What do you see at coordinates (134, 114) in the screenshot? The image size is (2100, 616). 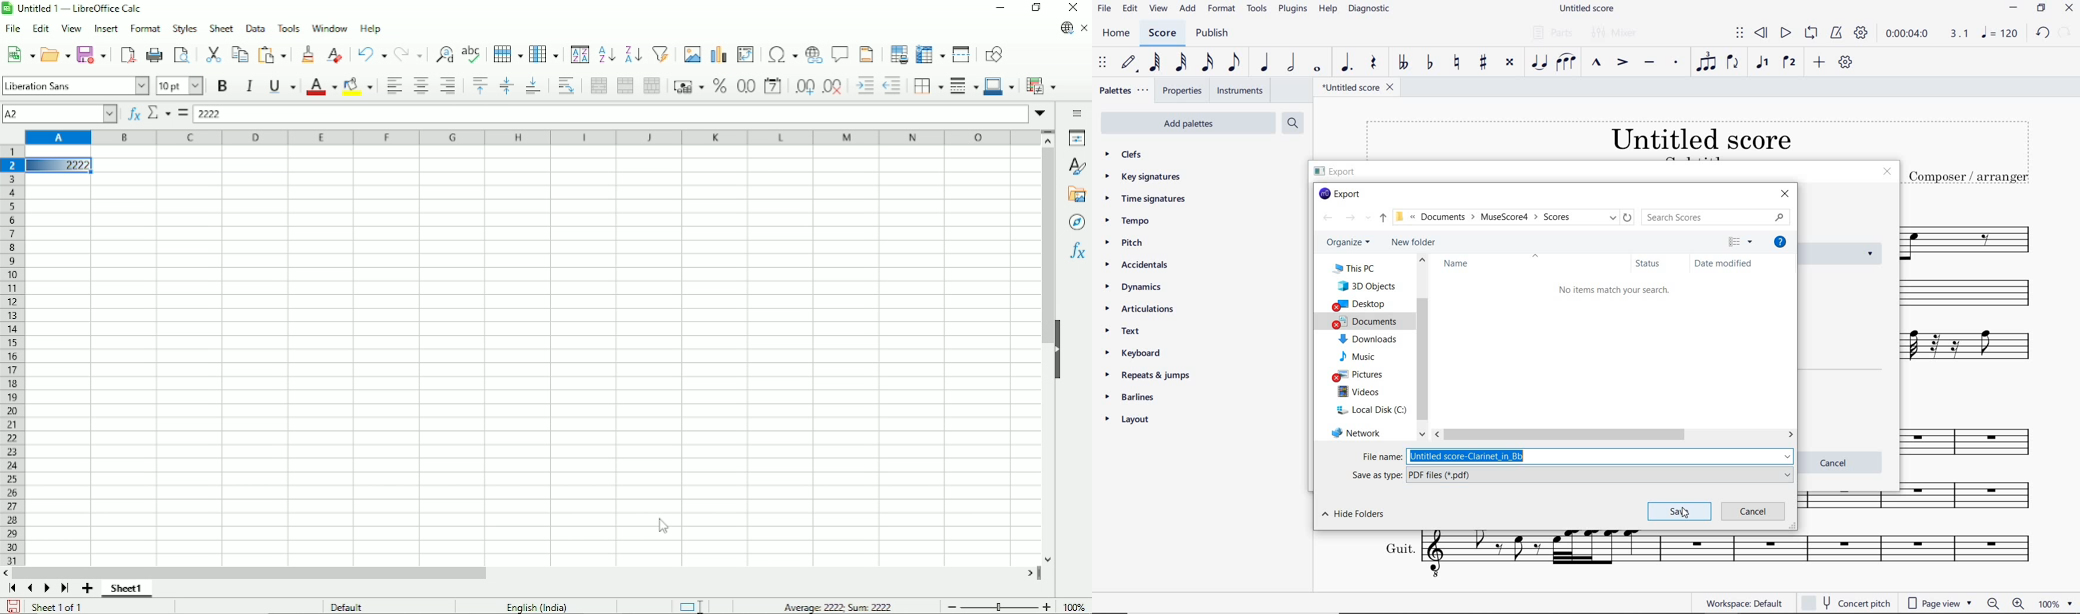 I see `Function wizard` at bounding box center [134, 114].